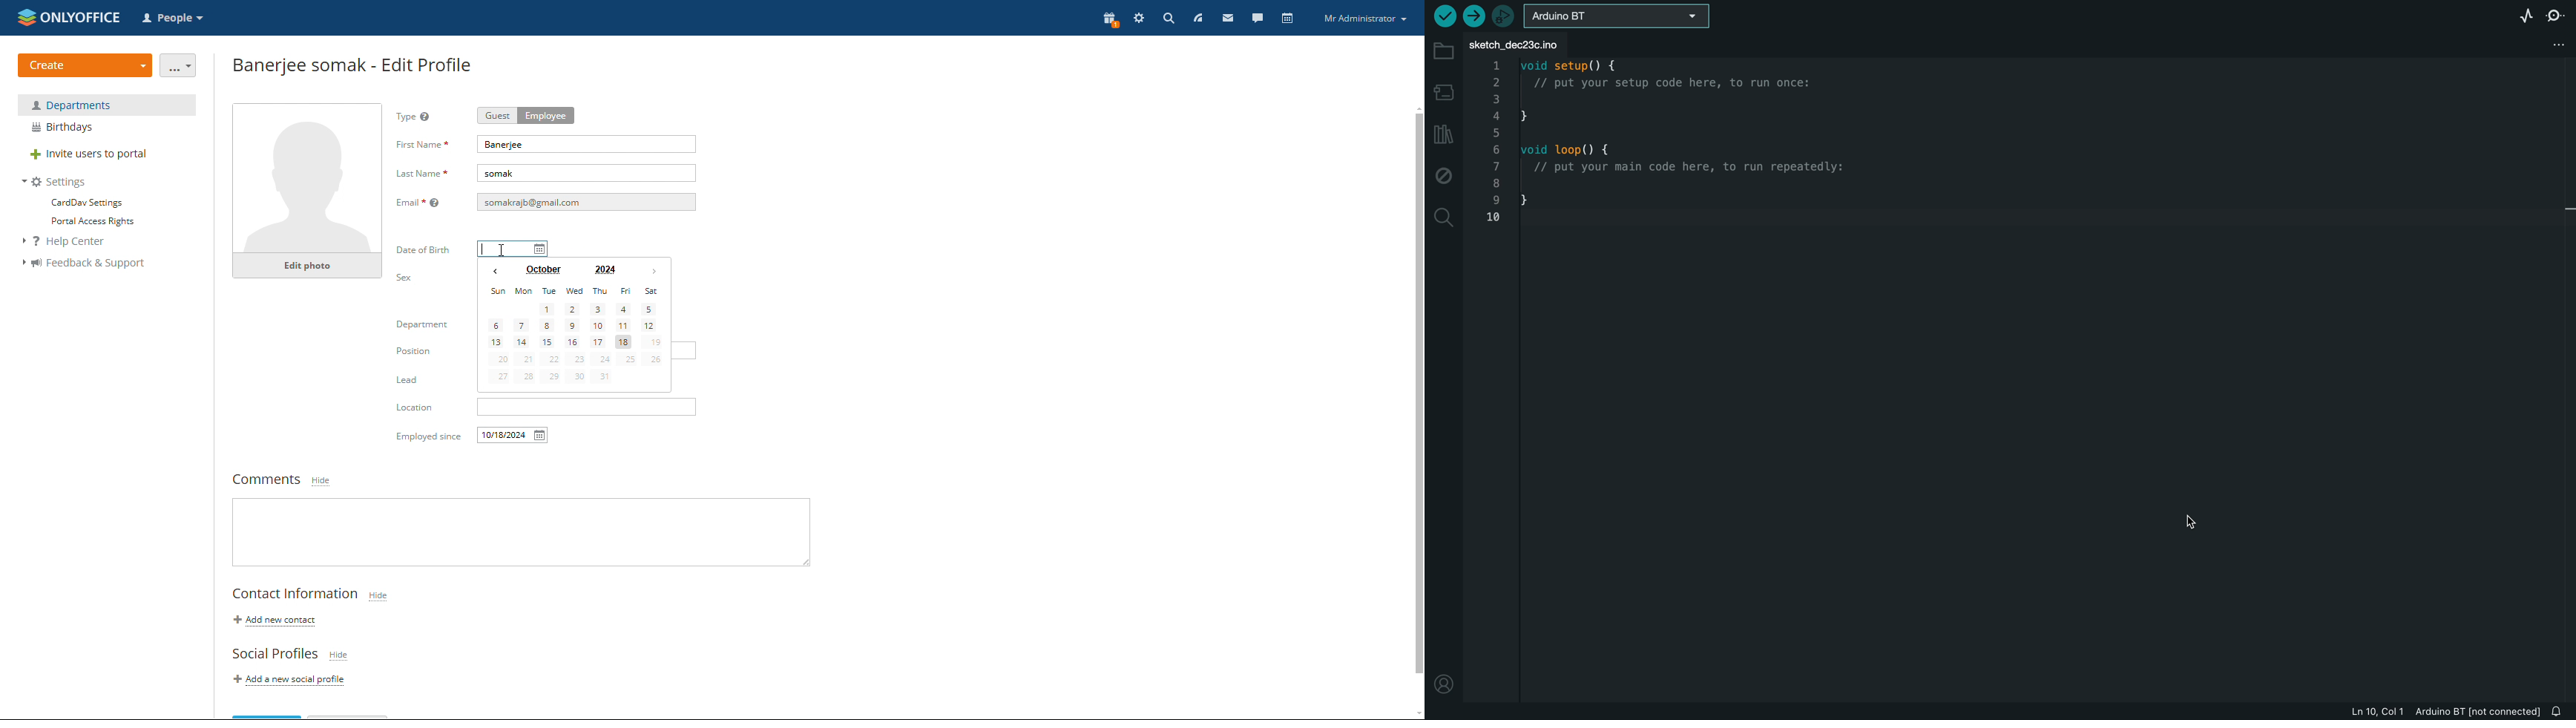 This screenshot has height=728, width=2576. Describe the element at coordinates (107, 105) in the screenshot. I see `department` at that location.